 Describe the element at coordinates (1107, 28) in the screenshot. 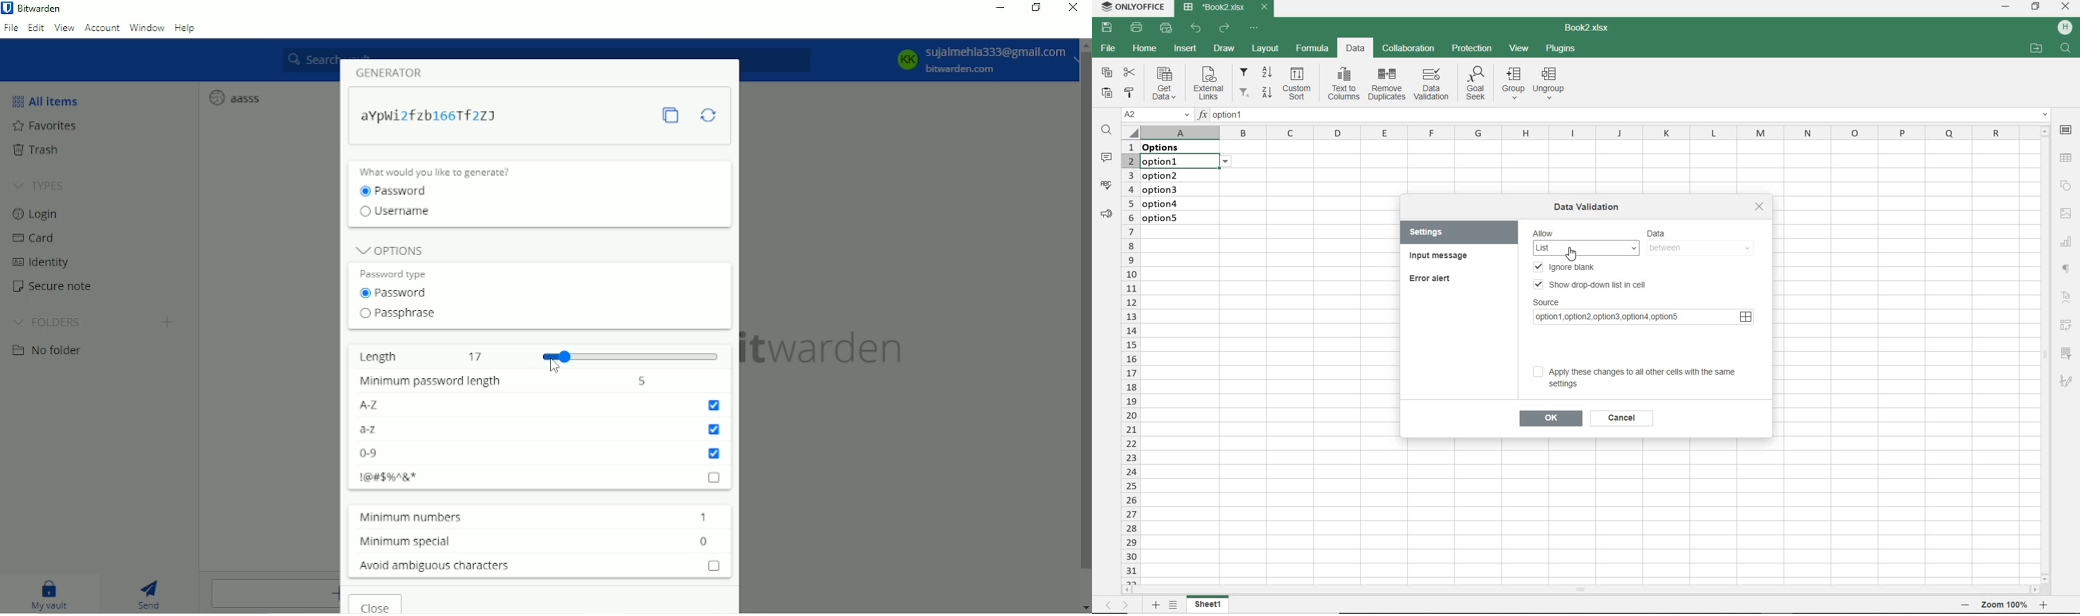

I see `SAVE` at that location.